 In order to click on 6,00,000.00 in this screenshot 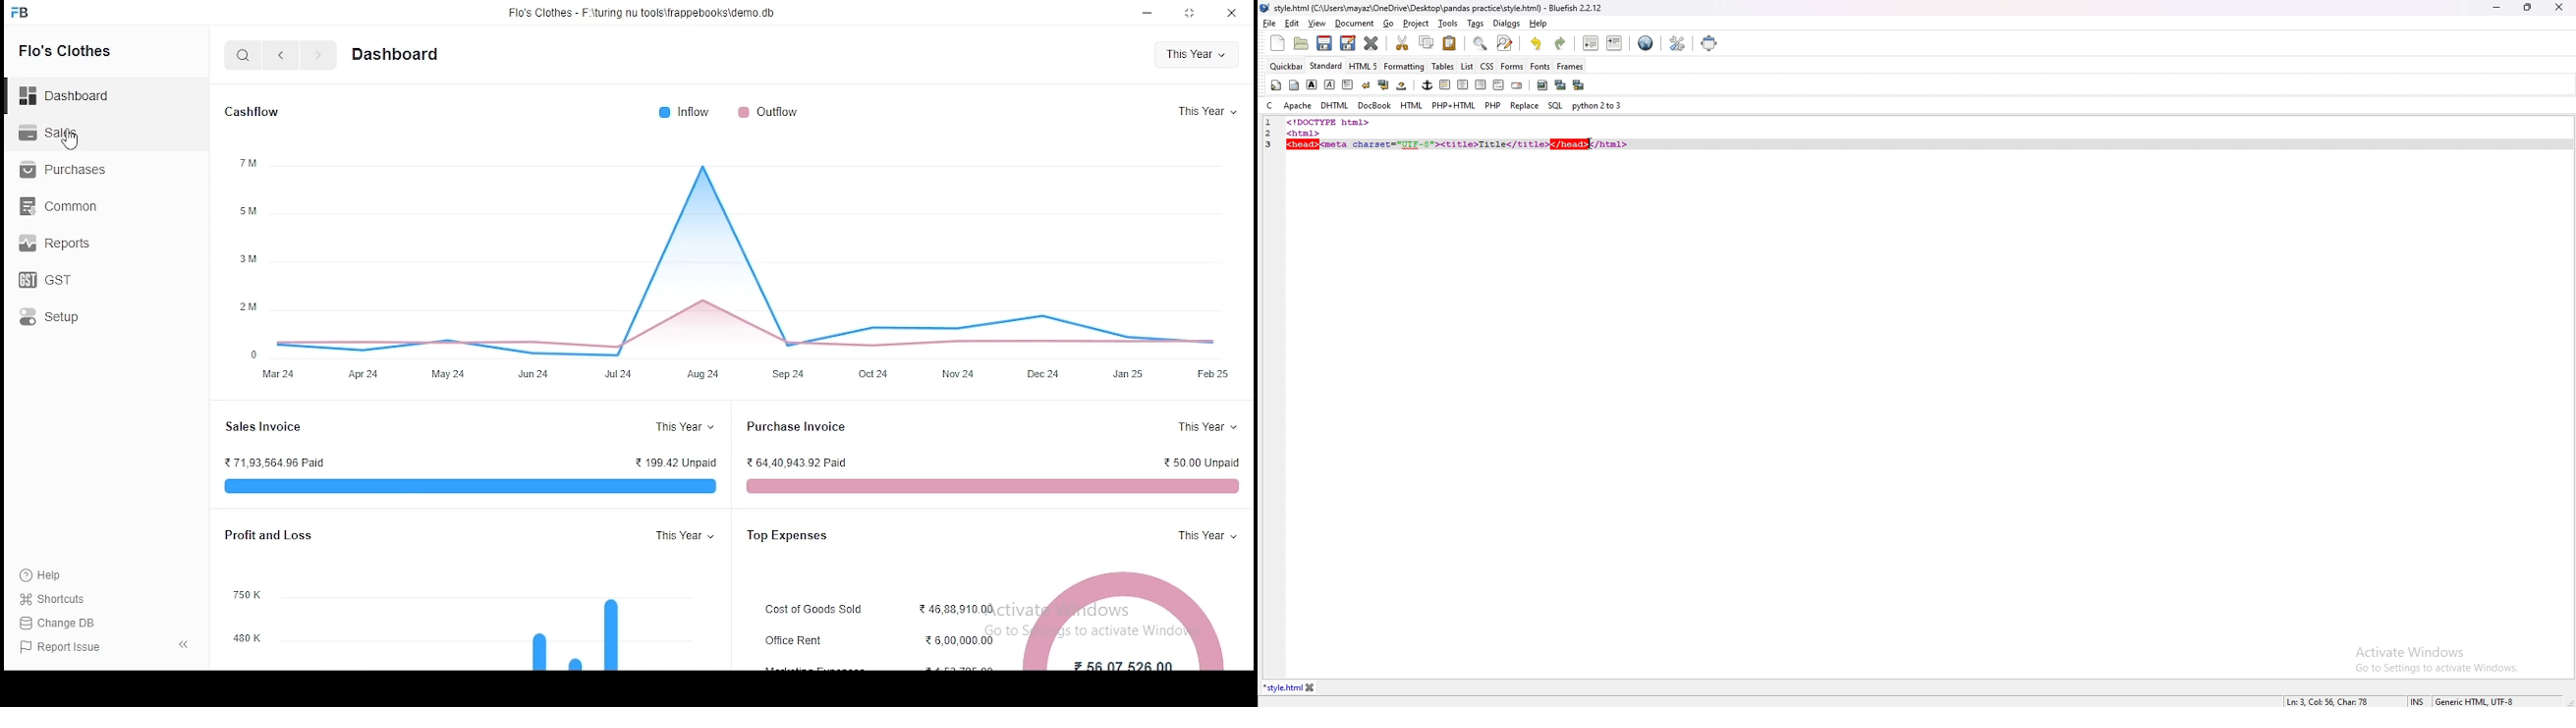, I will do `click(959, 641)`.